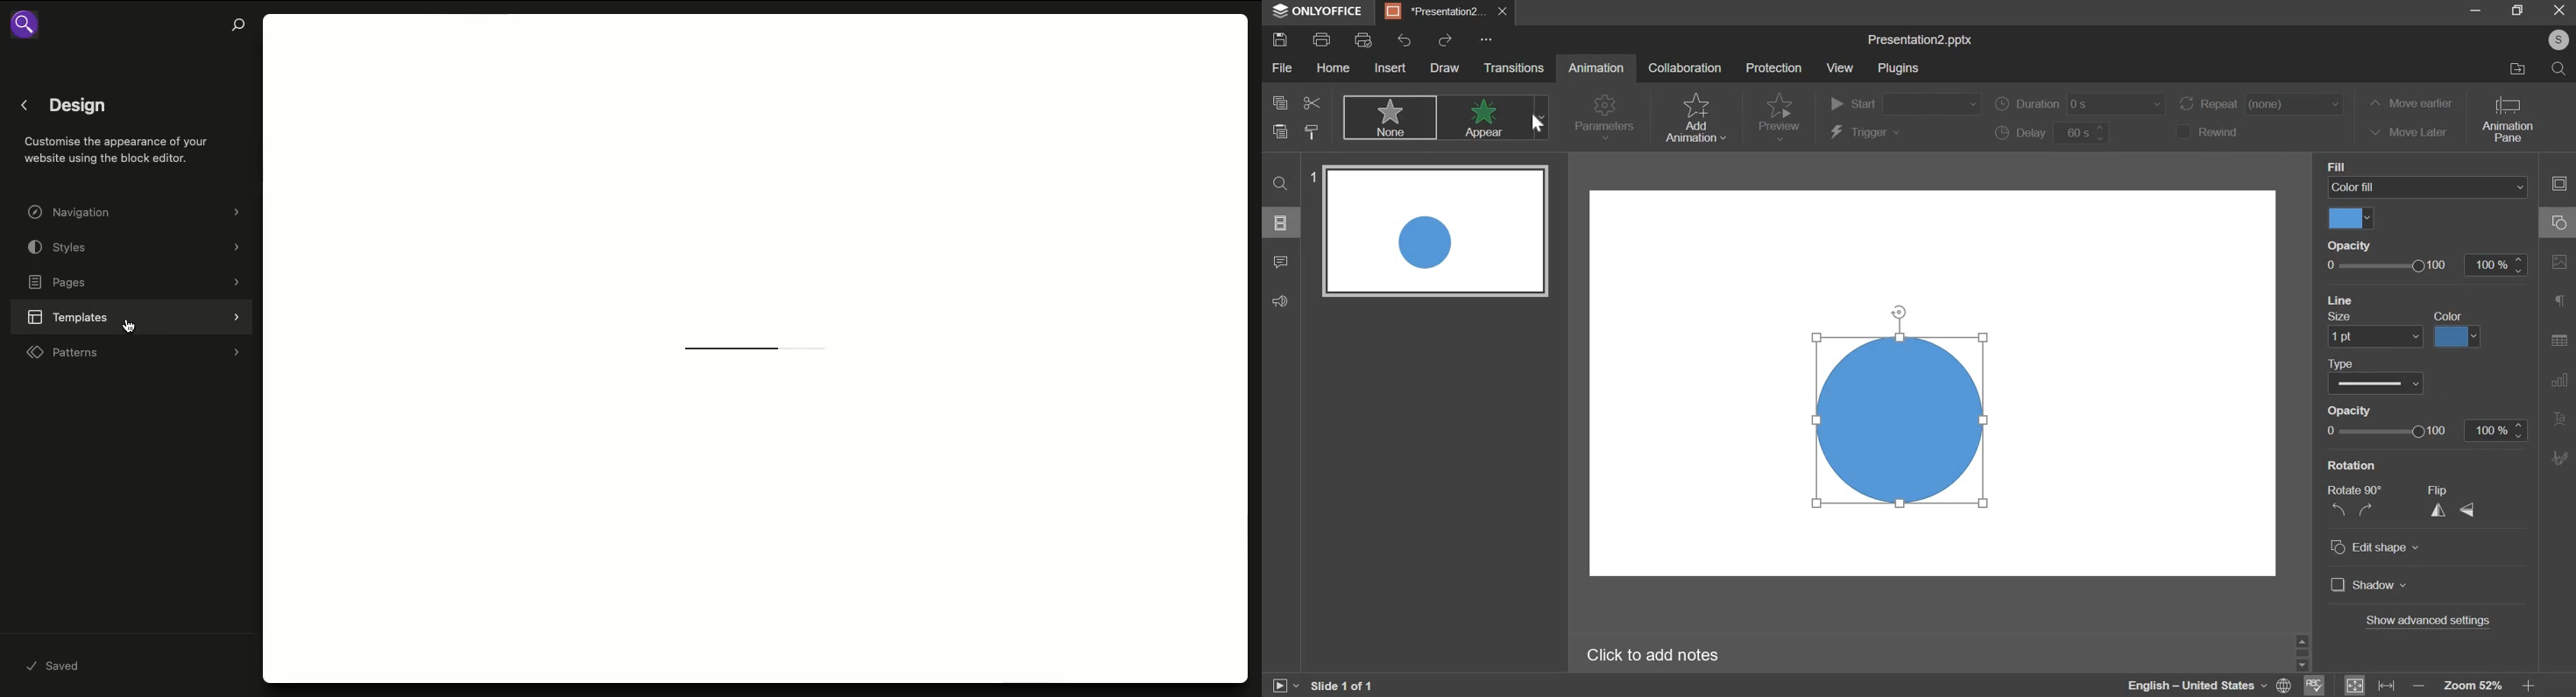 The image size is (2576, 700). What do you see at coordinates (2429, 621) in the screenshot?
I see `advanced settings` at bounding box center [2429, 621].